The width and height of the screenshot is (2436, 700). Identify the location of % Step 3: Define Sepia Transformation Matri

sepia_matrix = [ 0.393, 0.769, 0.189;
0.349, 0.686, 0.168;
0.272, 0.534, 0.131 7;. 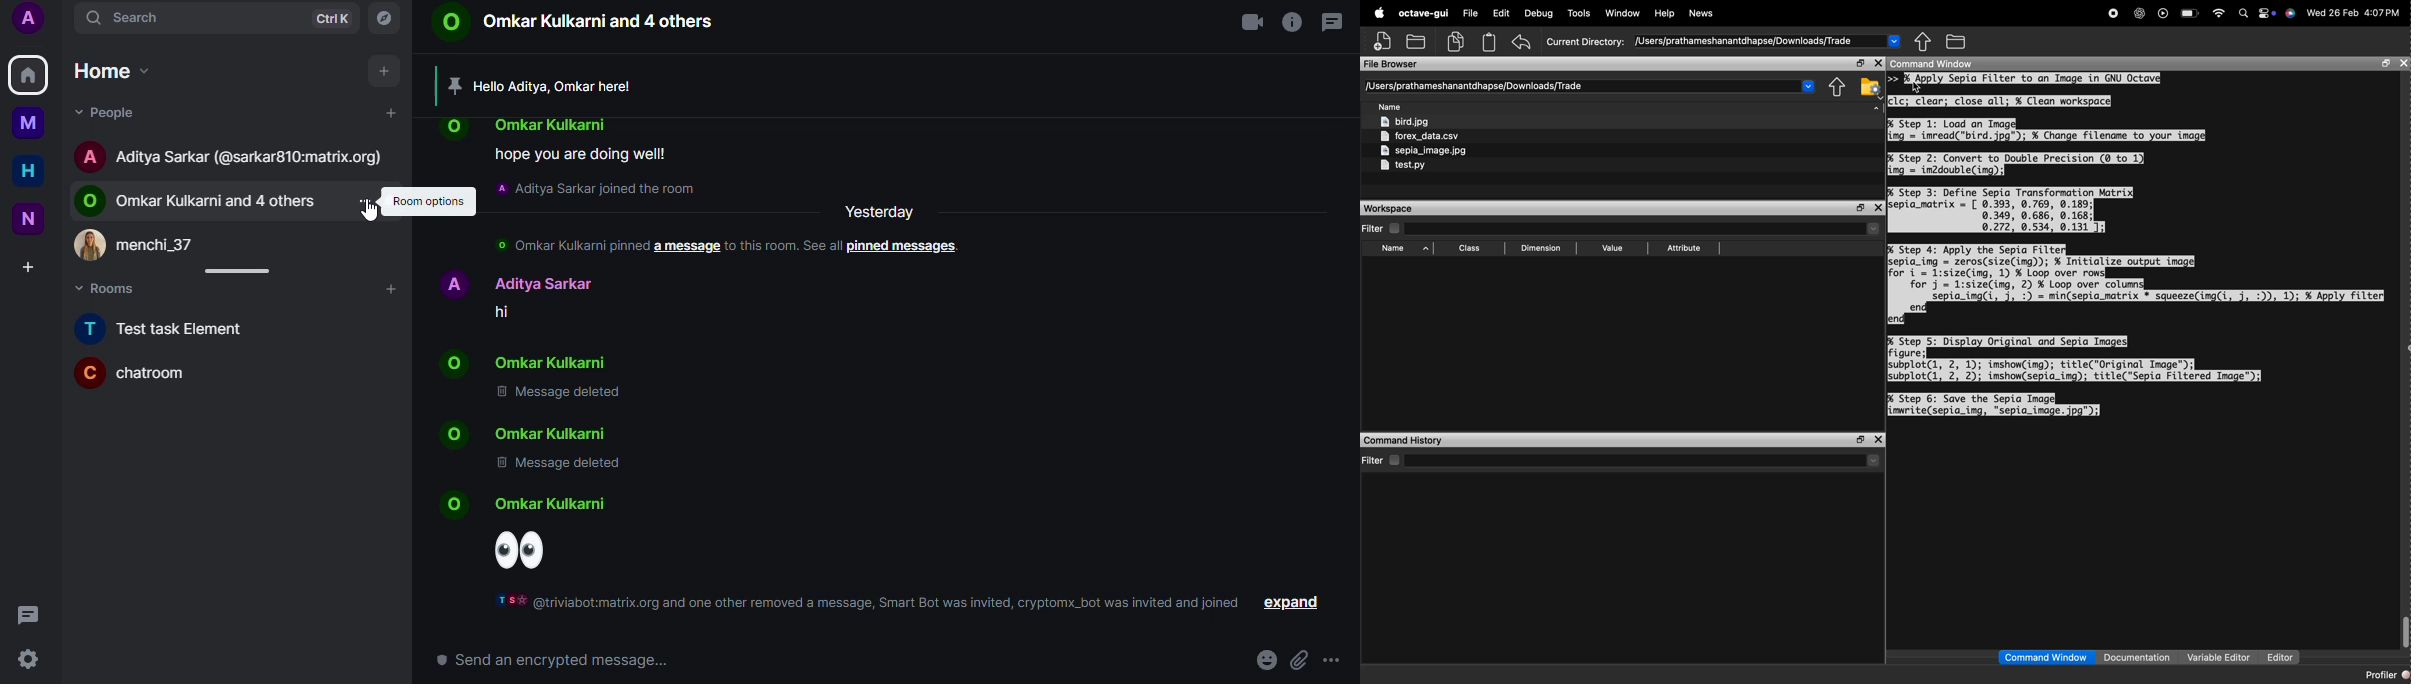
(2012, 210).